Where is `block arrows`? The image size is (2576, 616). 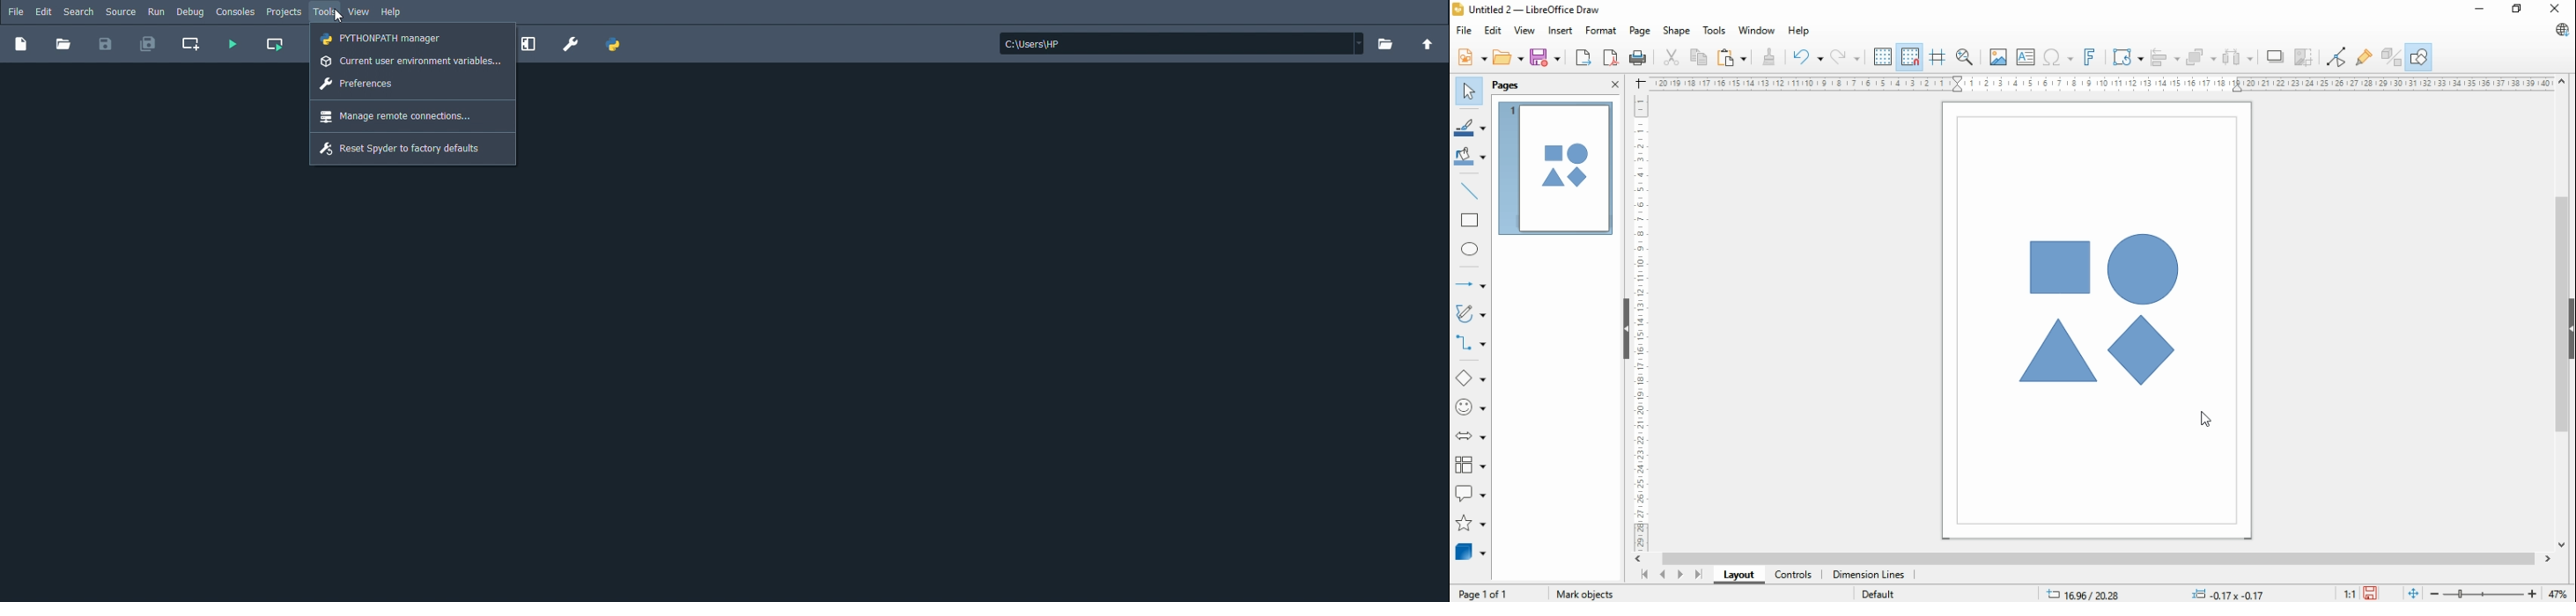 block arrows is located at coordinates (1471, 436).